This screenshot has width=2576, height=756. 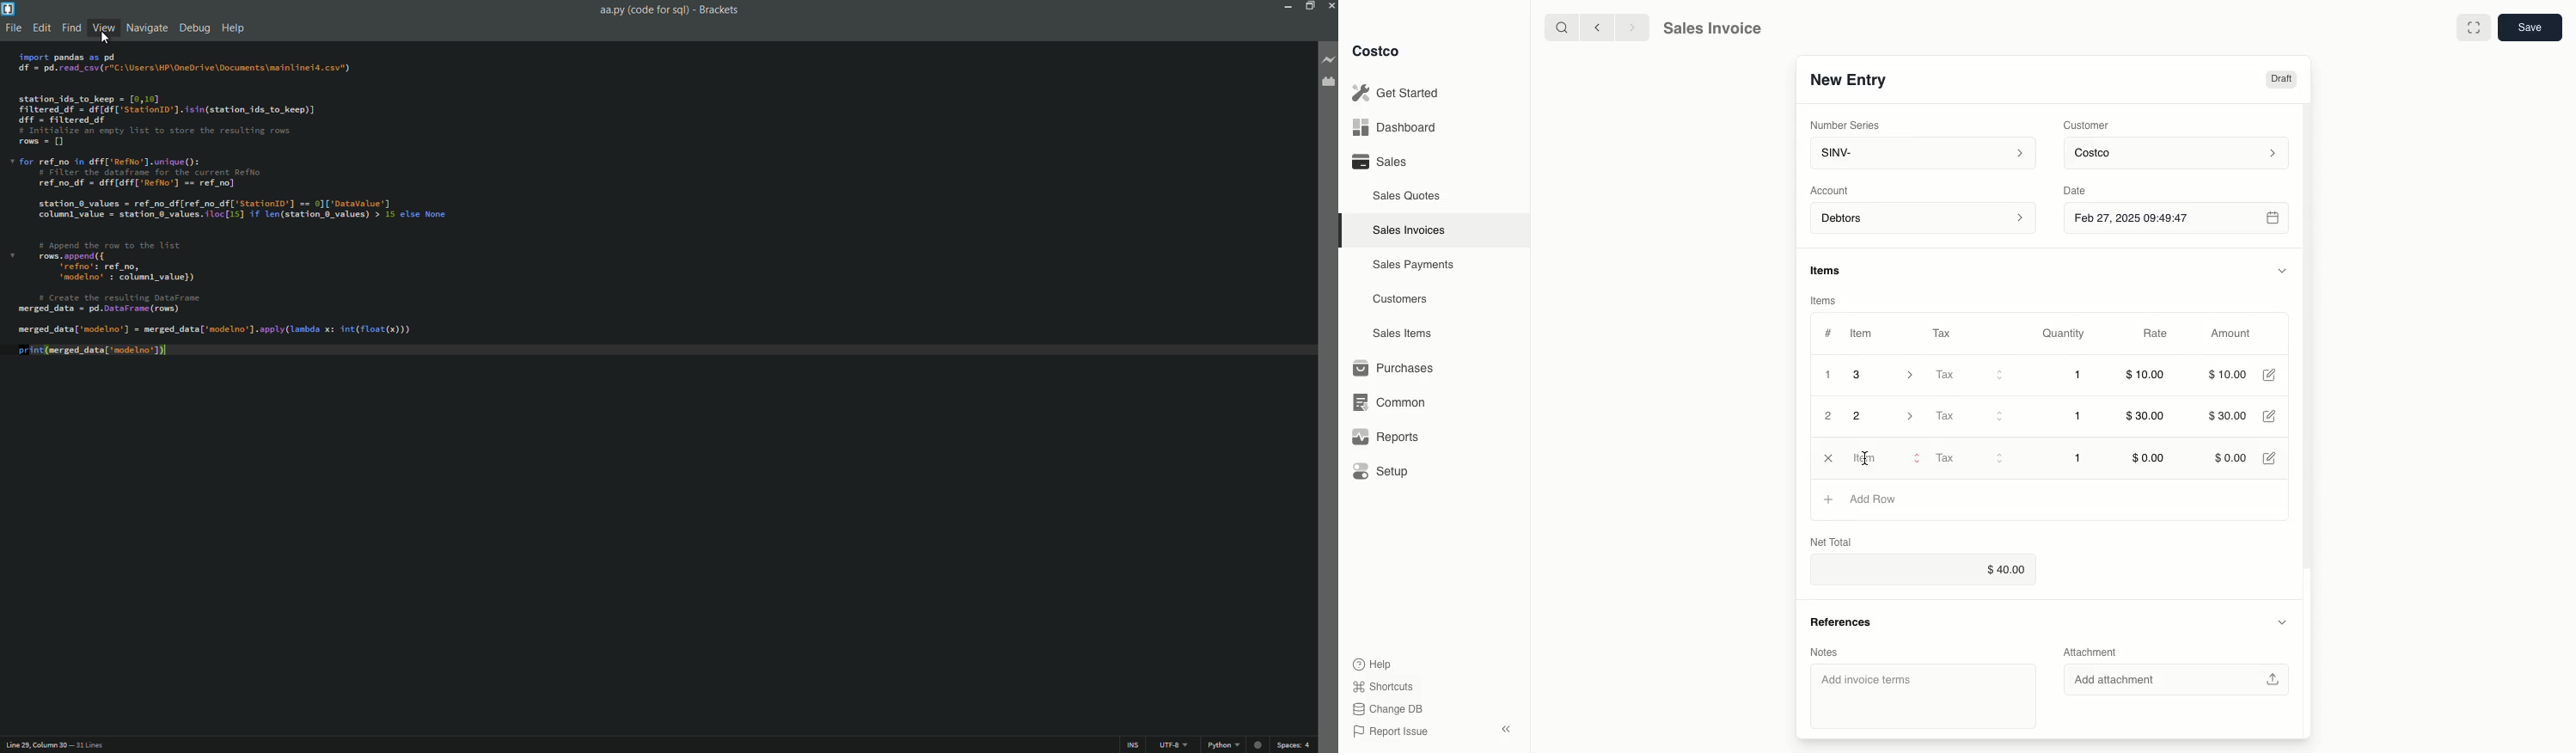 What do you see at coordinates (1383, 437) in the screenshot?
I see `Reports` at bounding box center [1383, 437].